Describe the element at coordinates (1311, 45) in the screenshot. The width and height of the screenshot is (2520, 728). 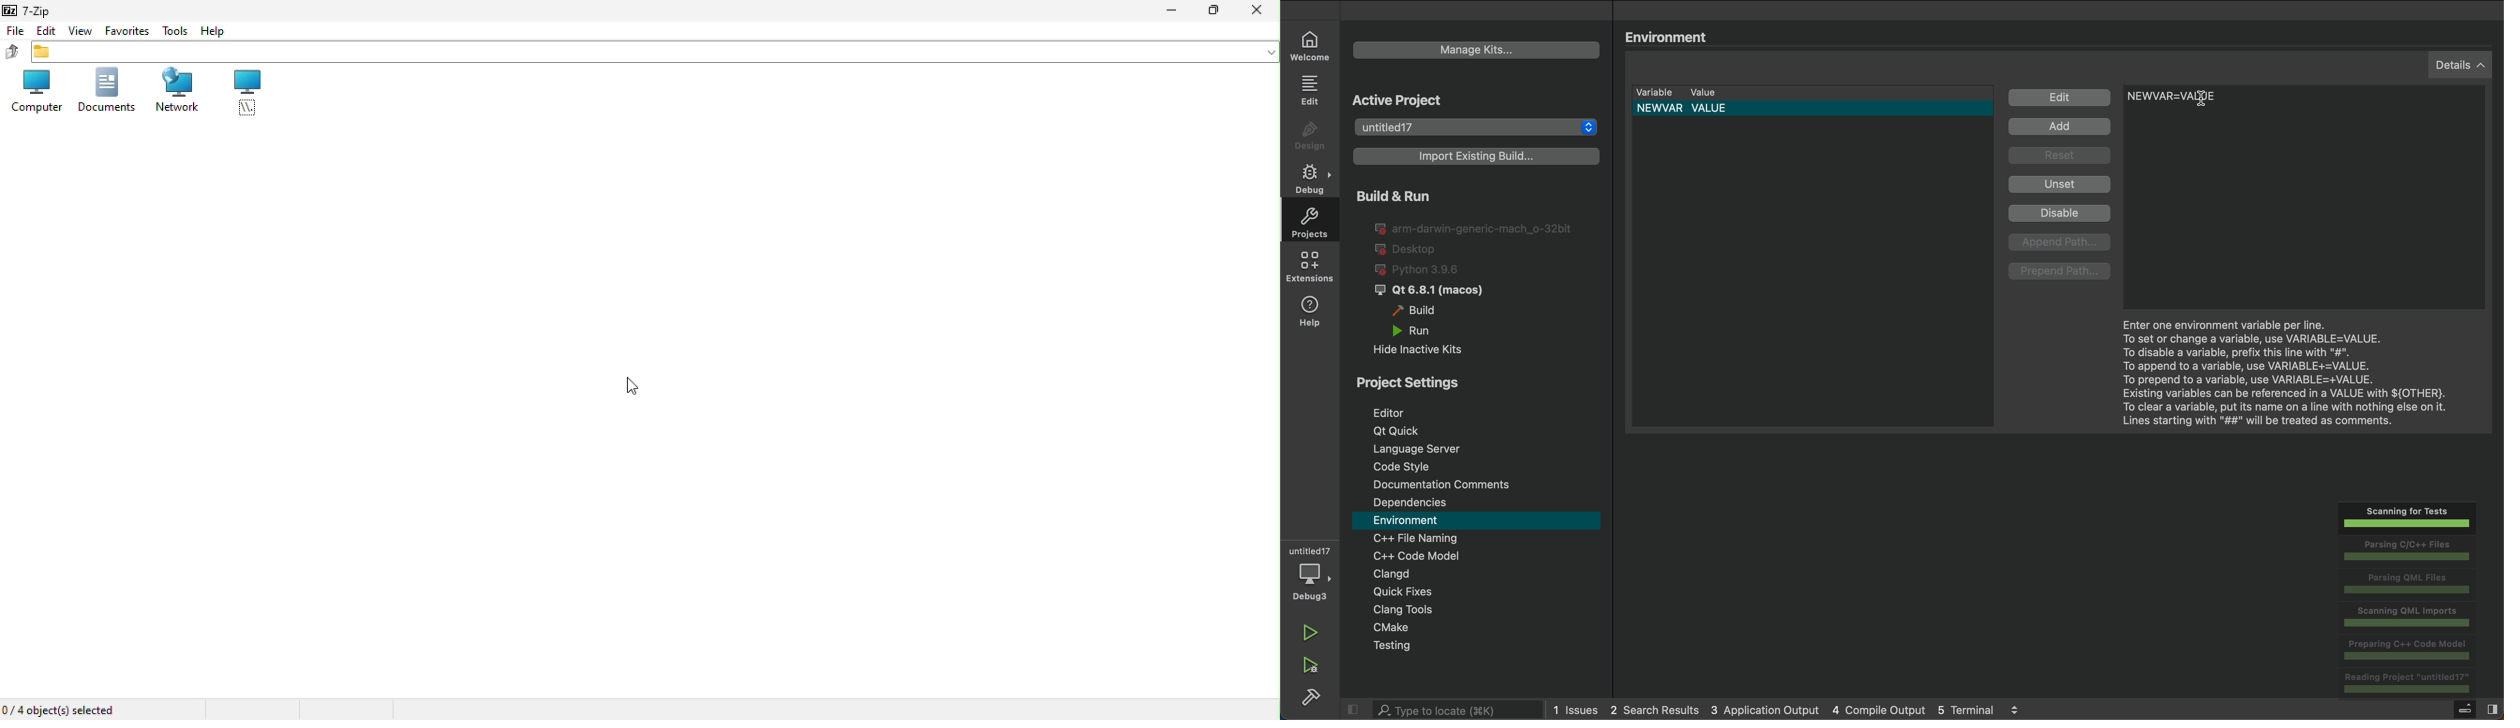
I see `welcome` at that location.